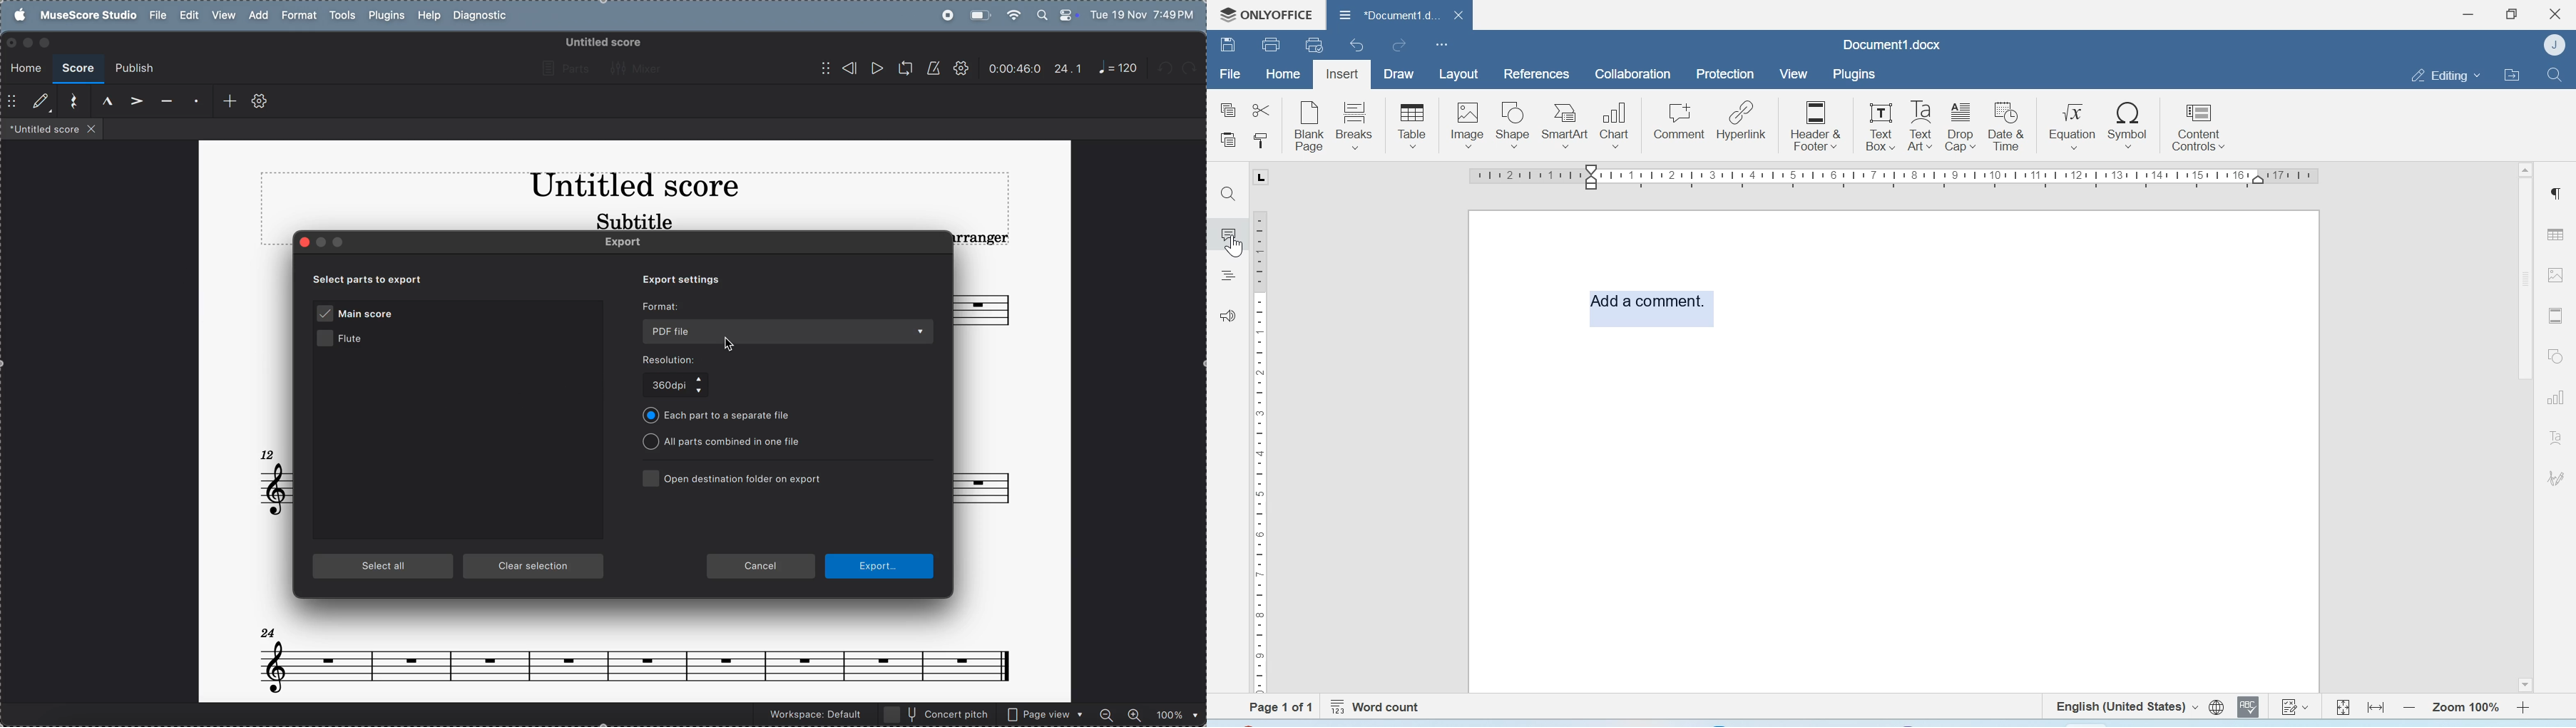 The width and height of the screenshot is (2576, 728). I want to click on home, so click(23, 66).